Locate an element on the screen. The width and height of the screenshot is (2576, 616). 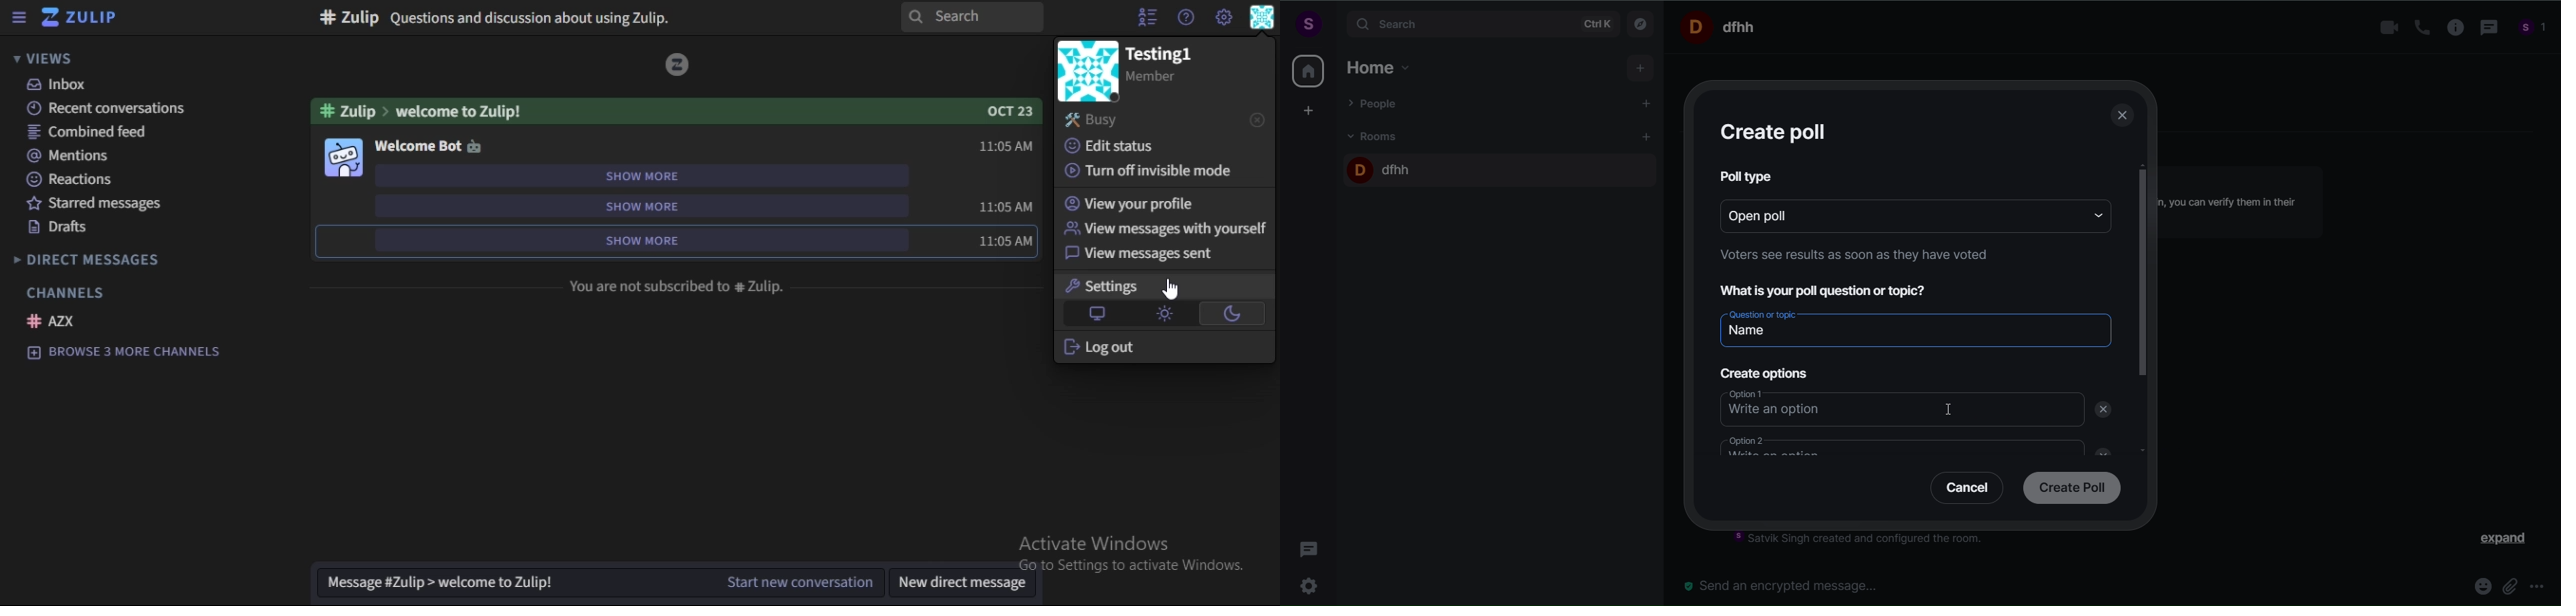
question is located at coordinates (1833, 289).